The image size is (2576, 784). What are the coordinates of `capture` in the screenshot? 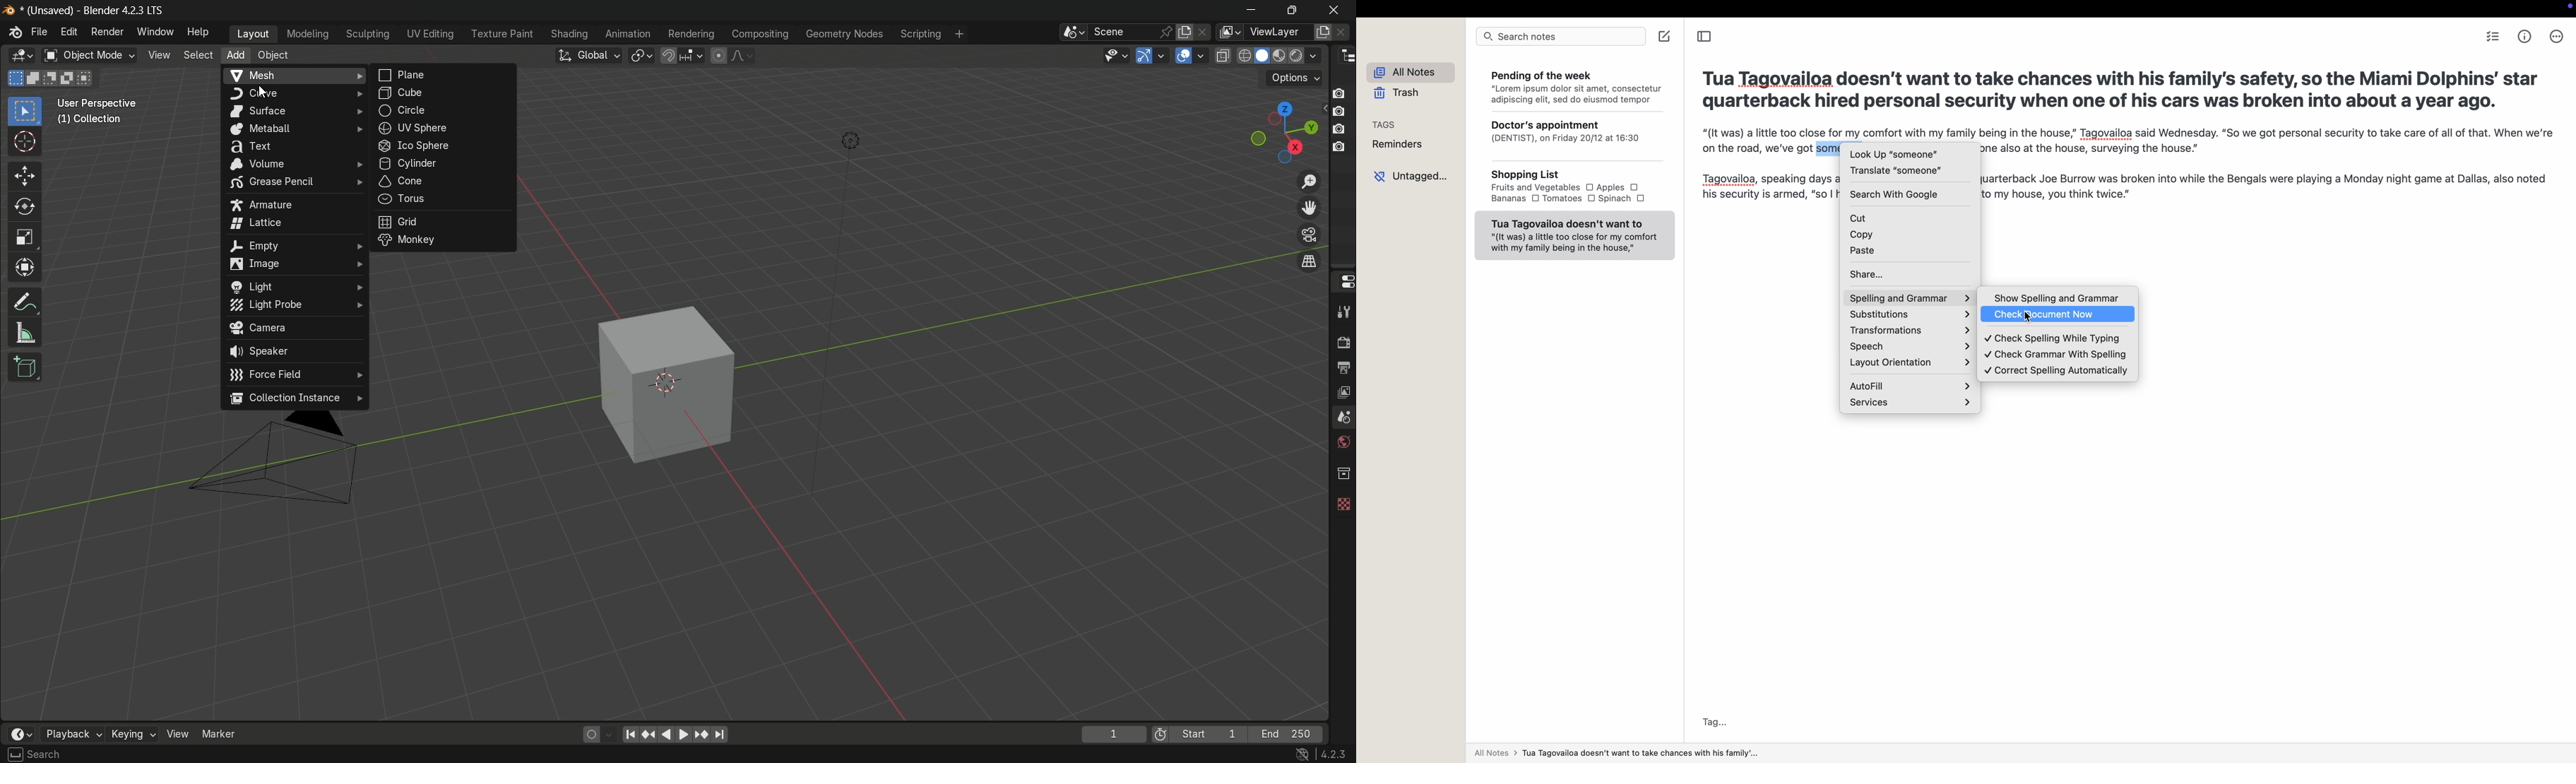 It's located at (1338, 148).